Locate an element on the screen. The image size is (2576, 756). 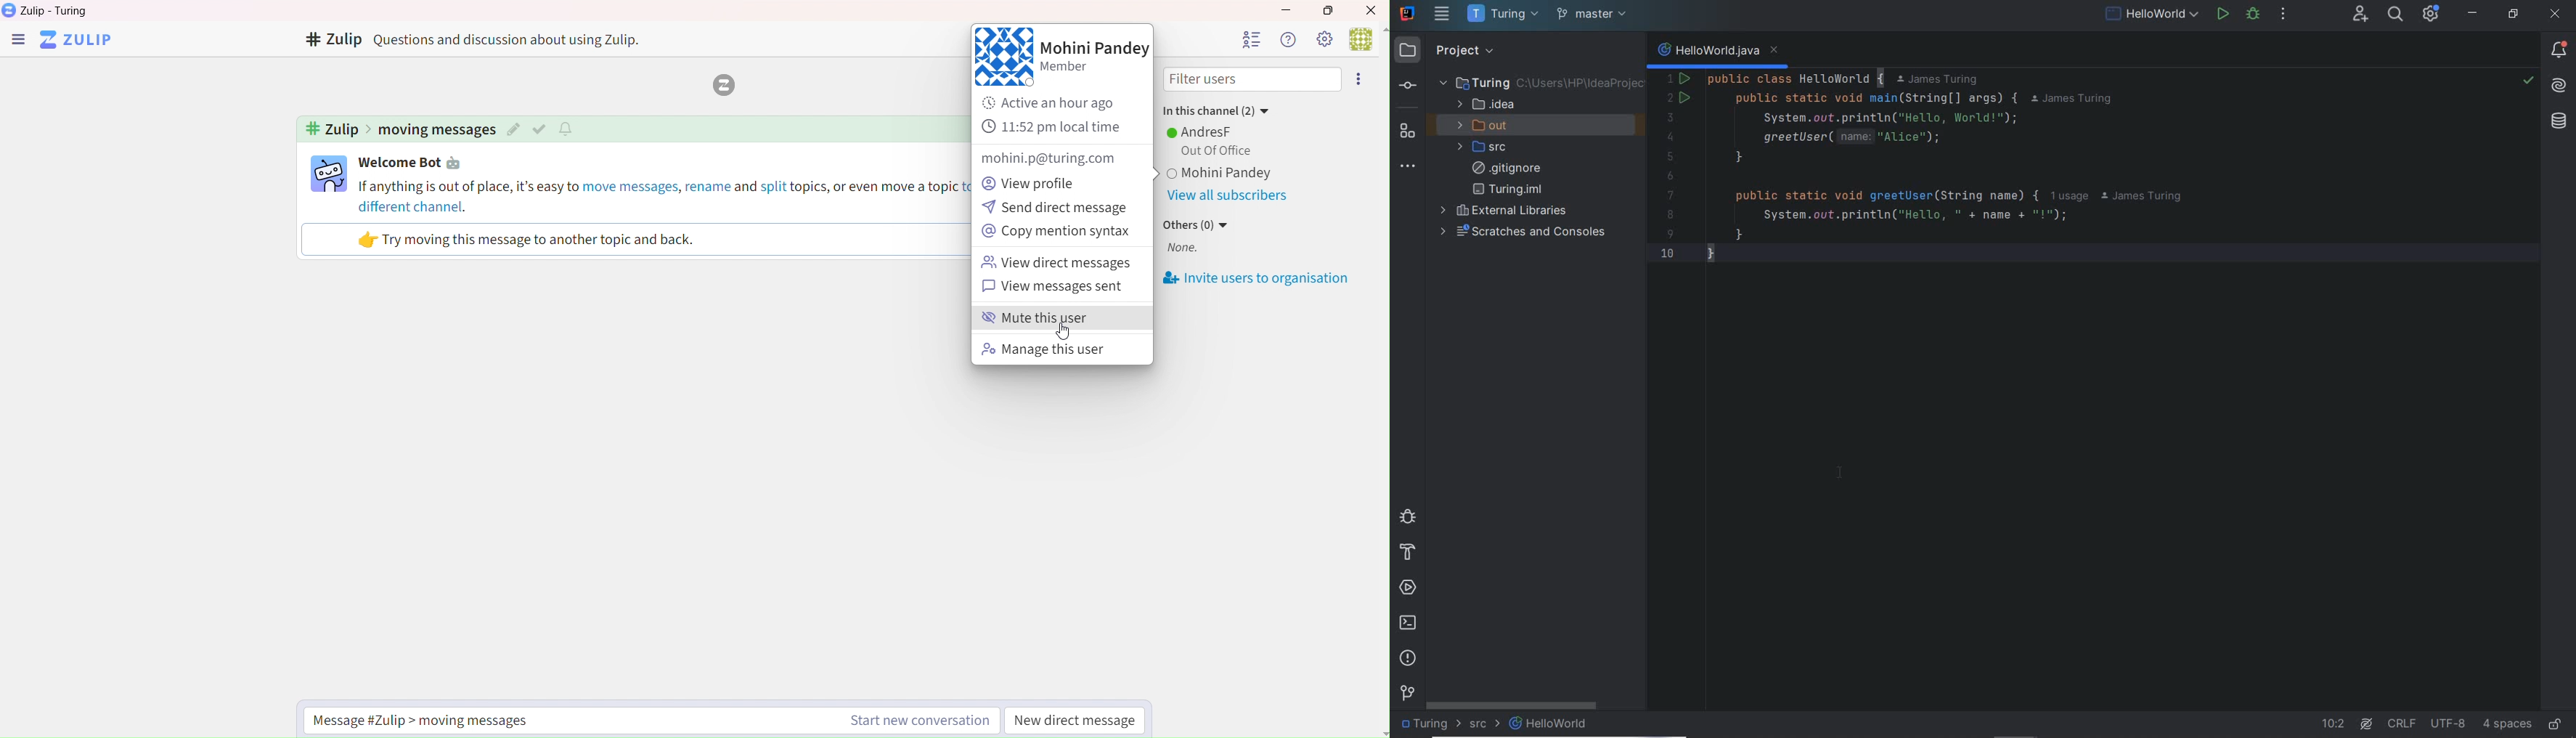
mohini.p@turing.com is located at coordinates (1046, 158).